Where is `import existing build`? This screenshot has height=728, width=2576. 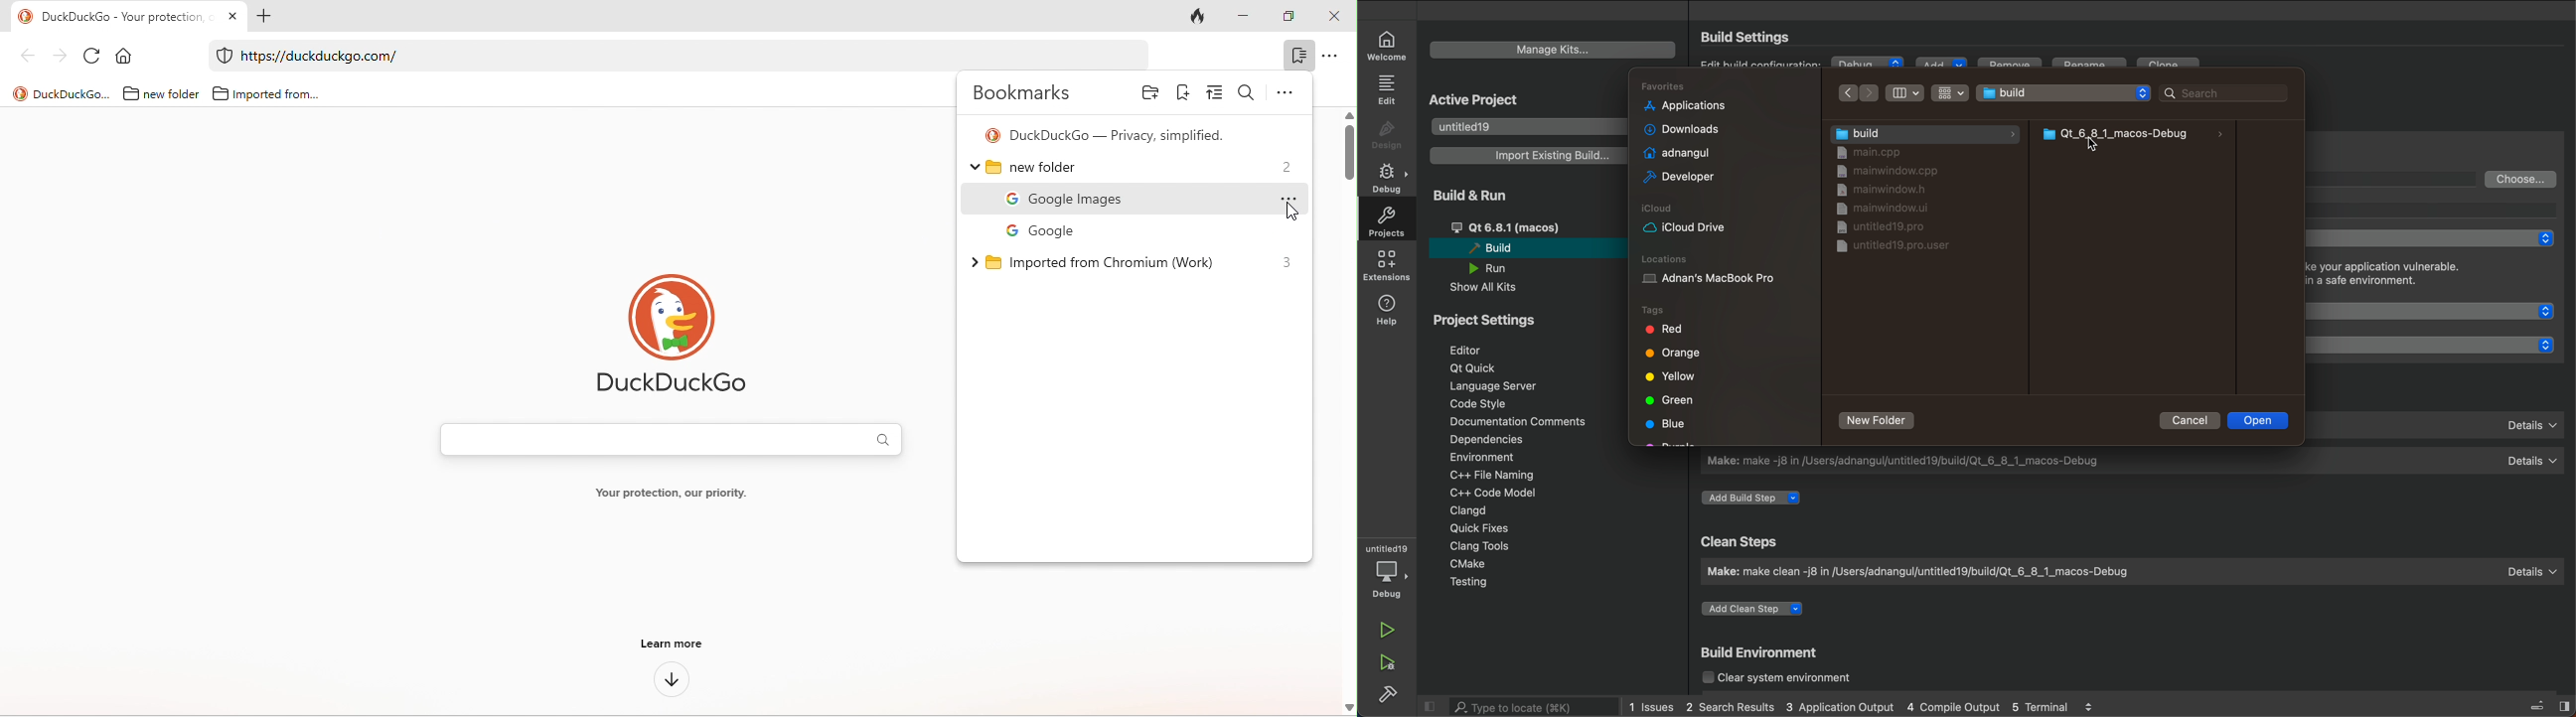
import existing build is located at coordinates (1525, 155).